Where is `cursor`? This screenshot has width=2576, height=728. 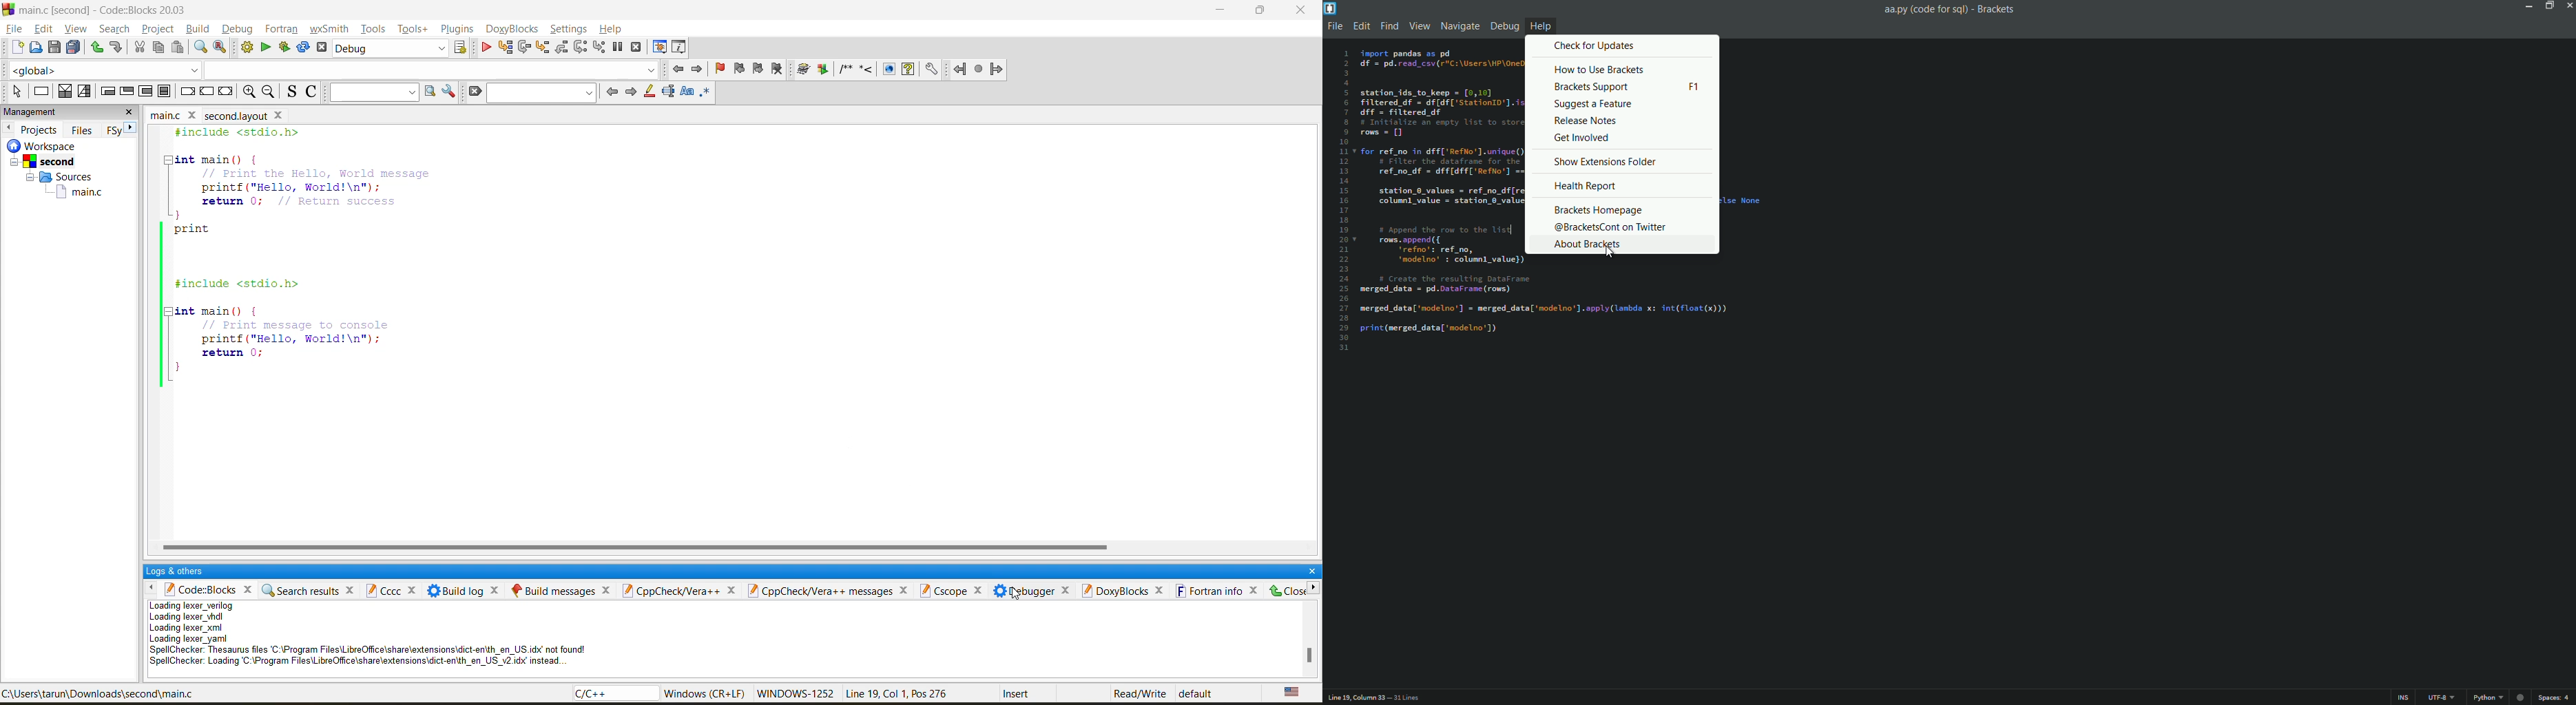
cursor is located at coordinates (1011, 591).